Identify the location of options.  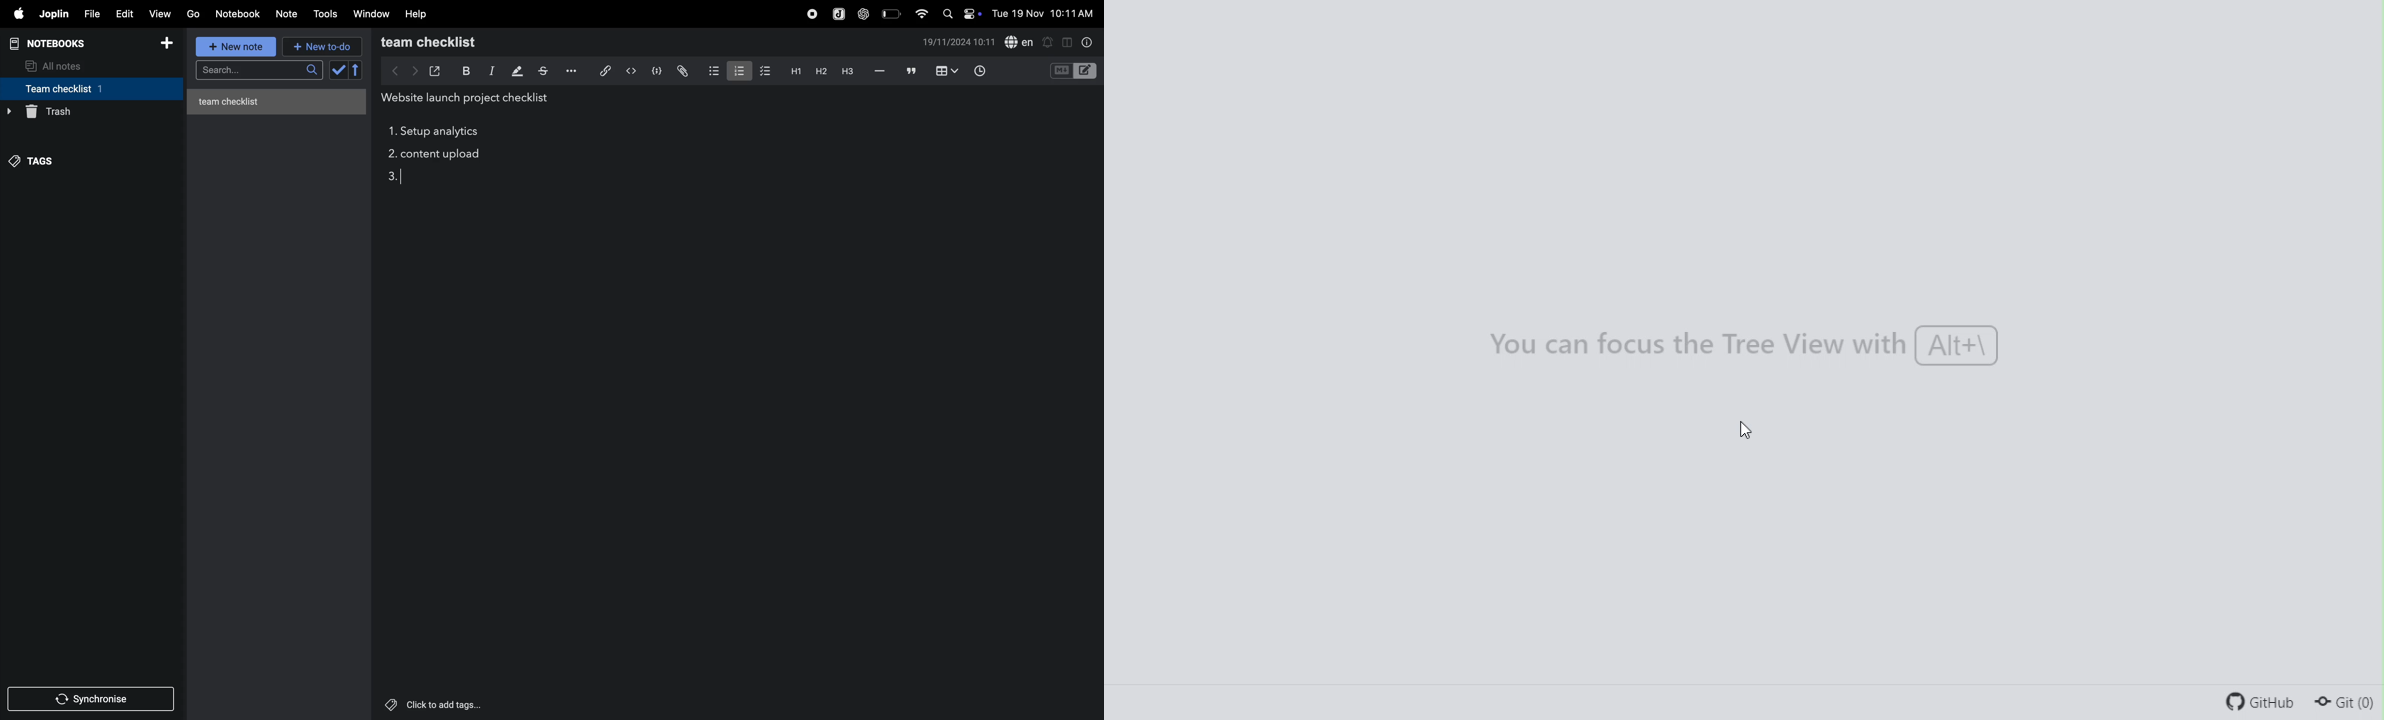
(569, 71).